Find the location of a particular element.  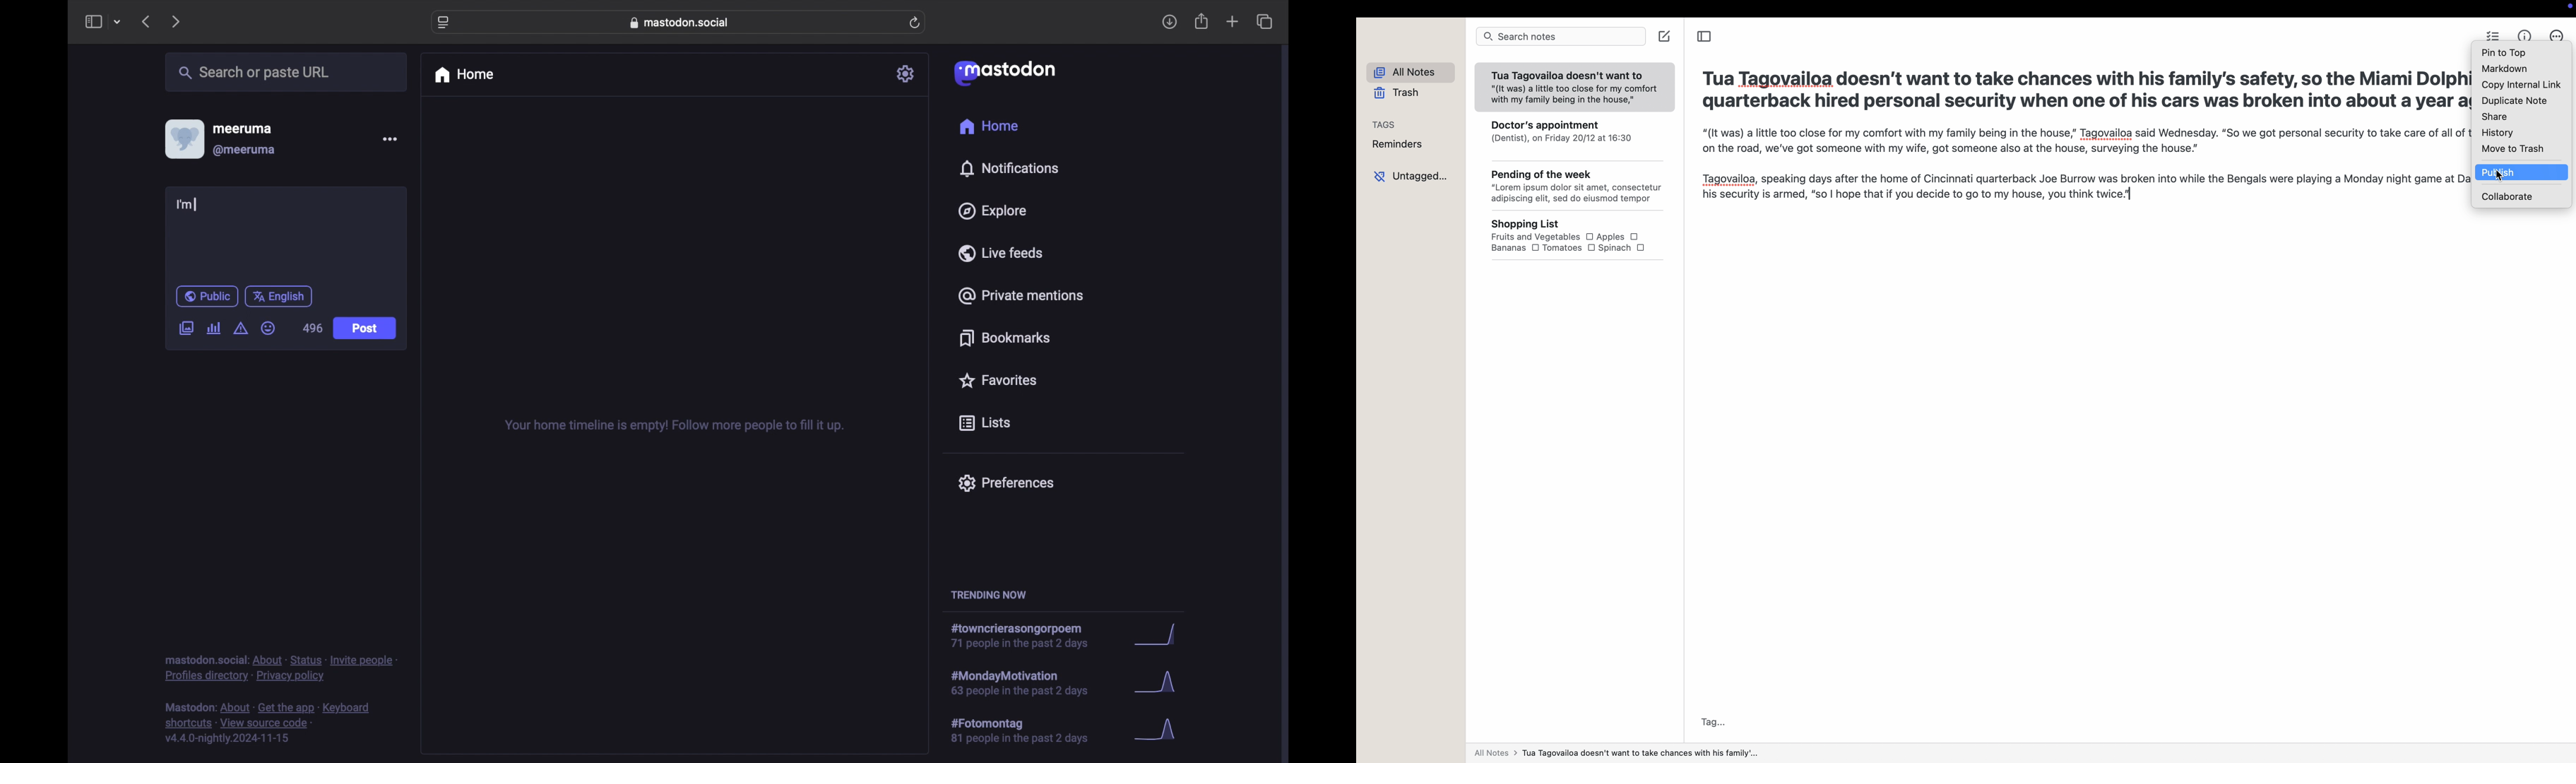

add image is located at coordinates (186, 329).